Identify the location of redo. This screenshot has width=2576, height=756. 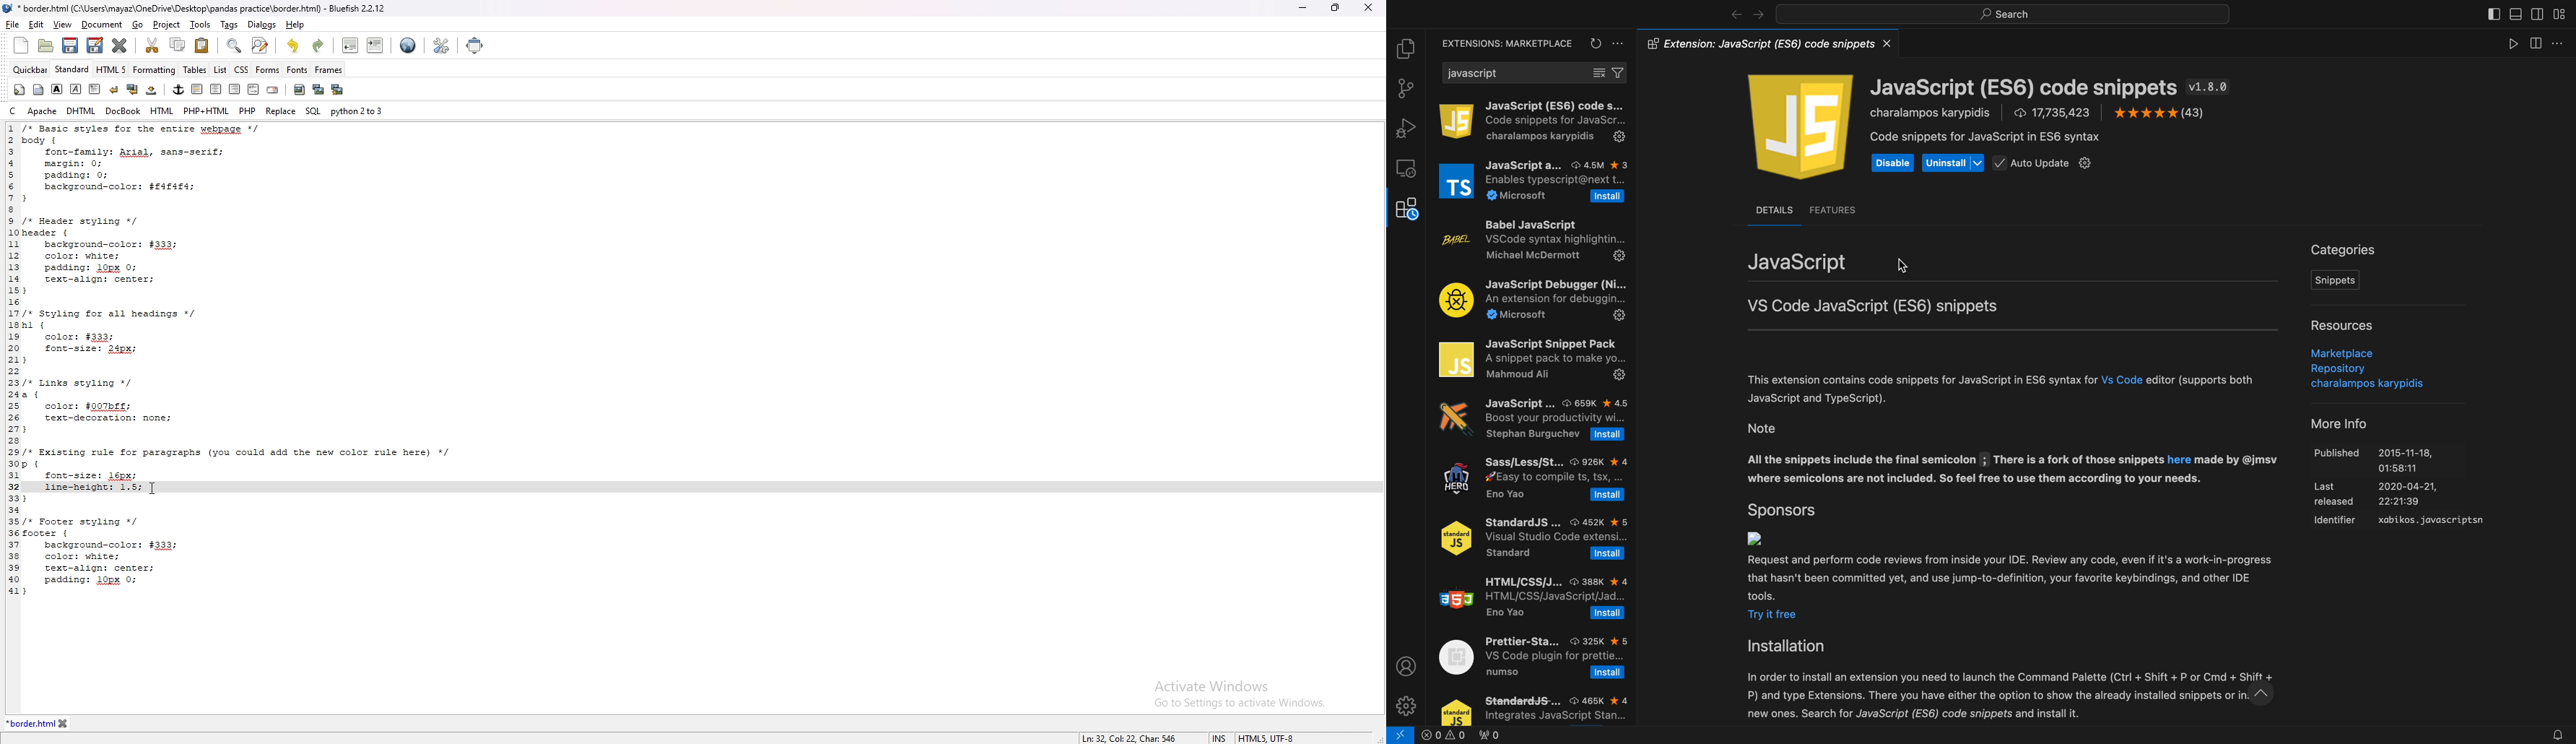
(319, 46).